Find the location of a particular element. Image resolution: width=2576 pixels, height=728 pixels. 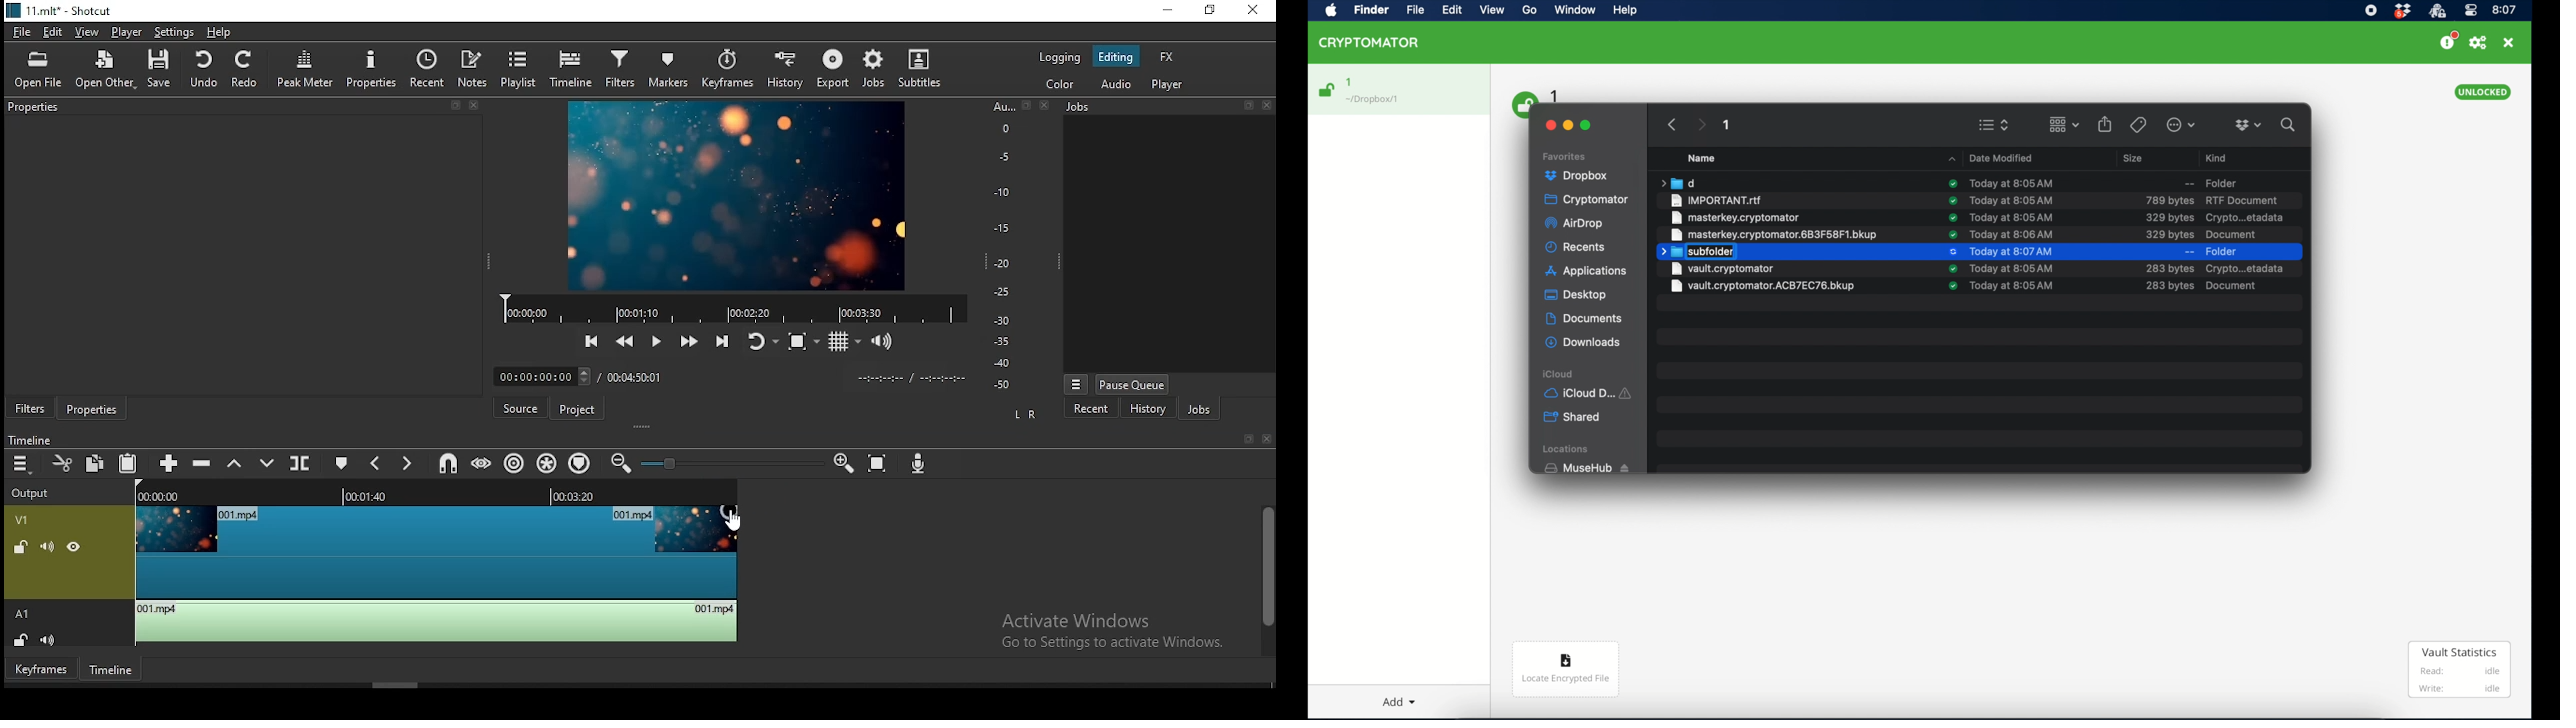

player is located at coordinates (1167, 83).